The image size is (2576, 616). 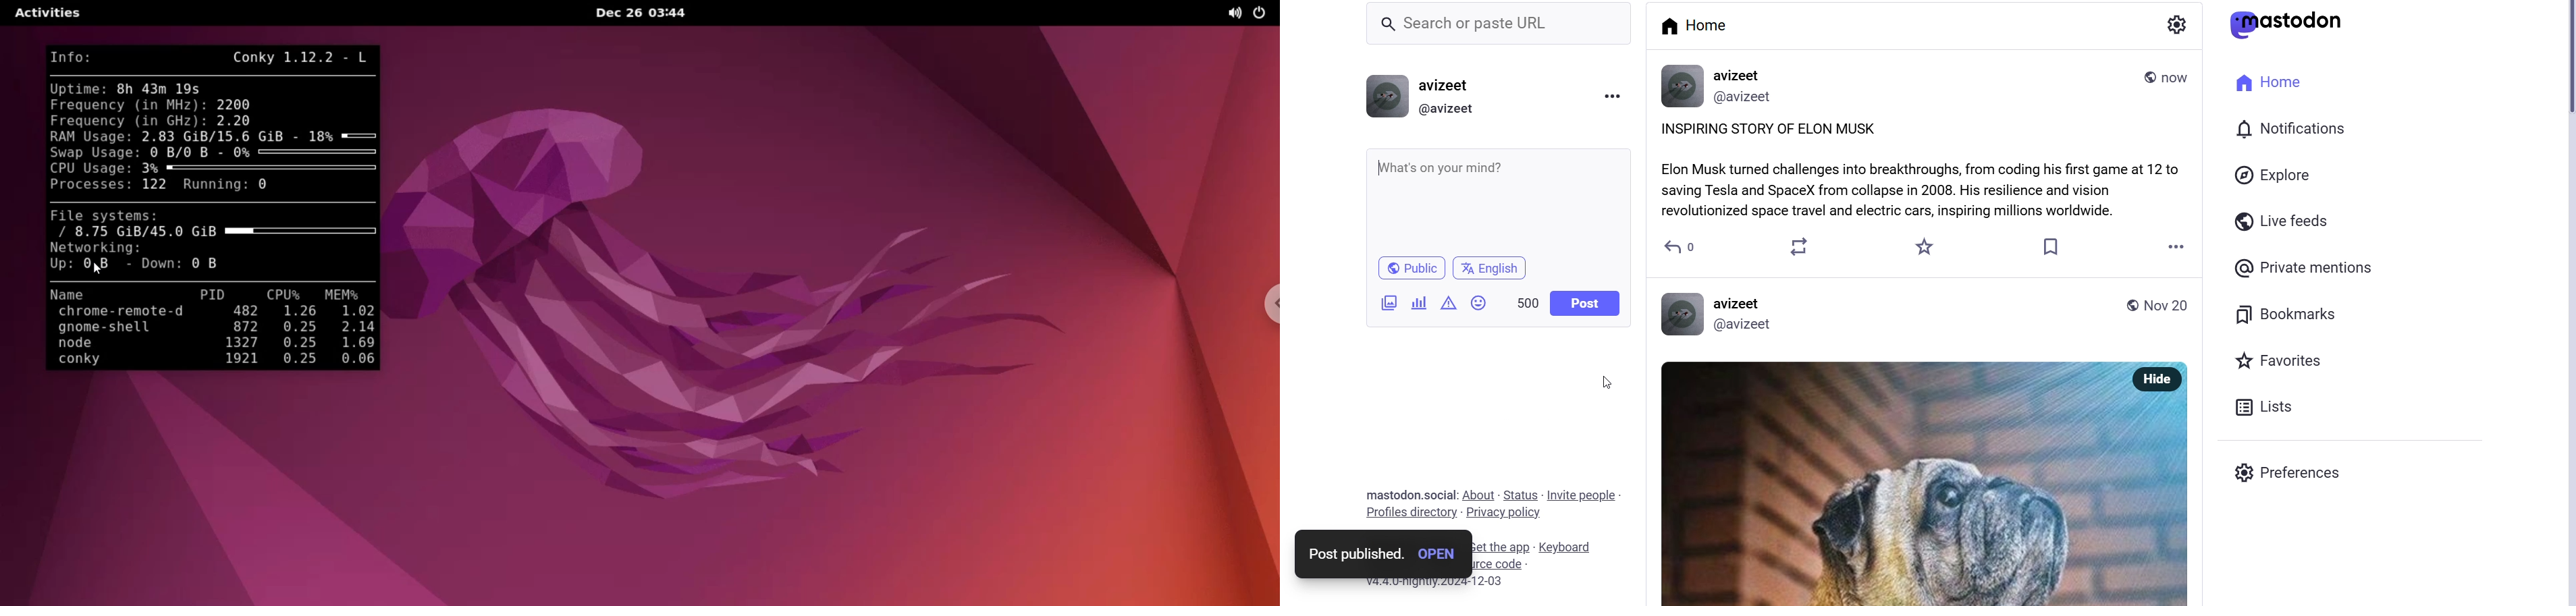 What do you see at coordinates (2270, 83) in the screenshot?
I see `home` at bounding box center [2270, 83].